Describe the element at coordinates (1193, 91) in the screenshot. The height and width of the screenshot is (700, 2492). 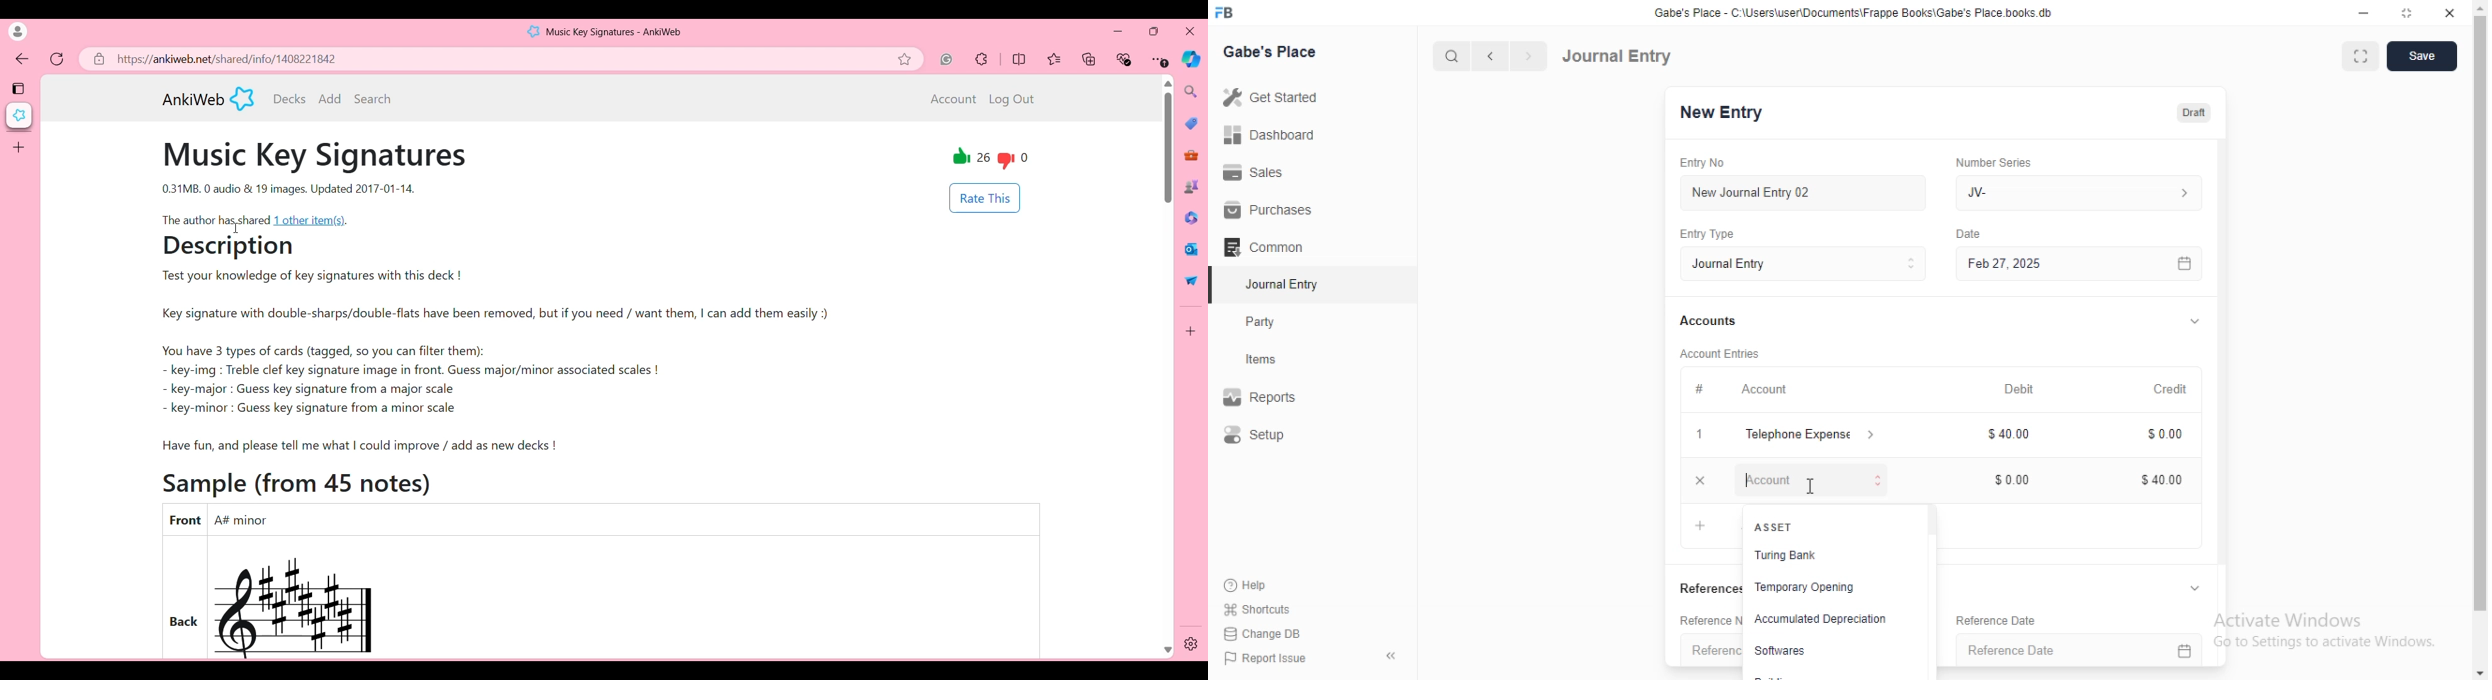
I see `Search` at that location.